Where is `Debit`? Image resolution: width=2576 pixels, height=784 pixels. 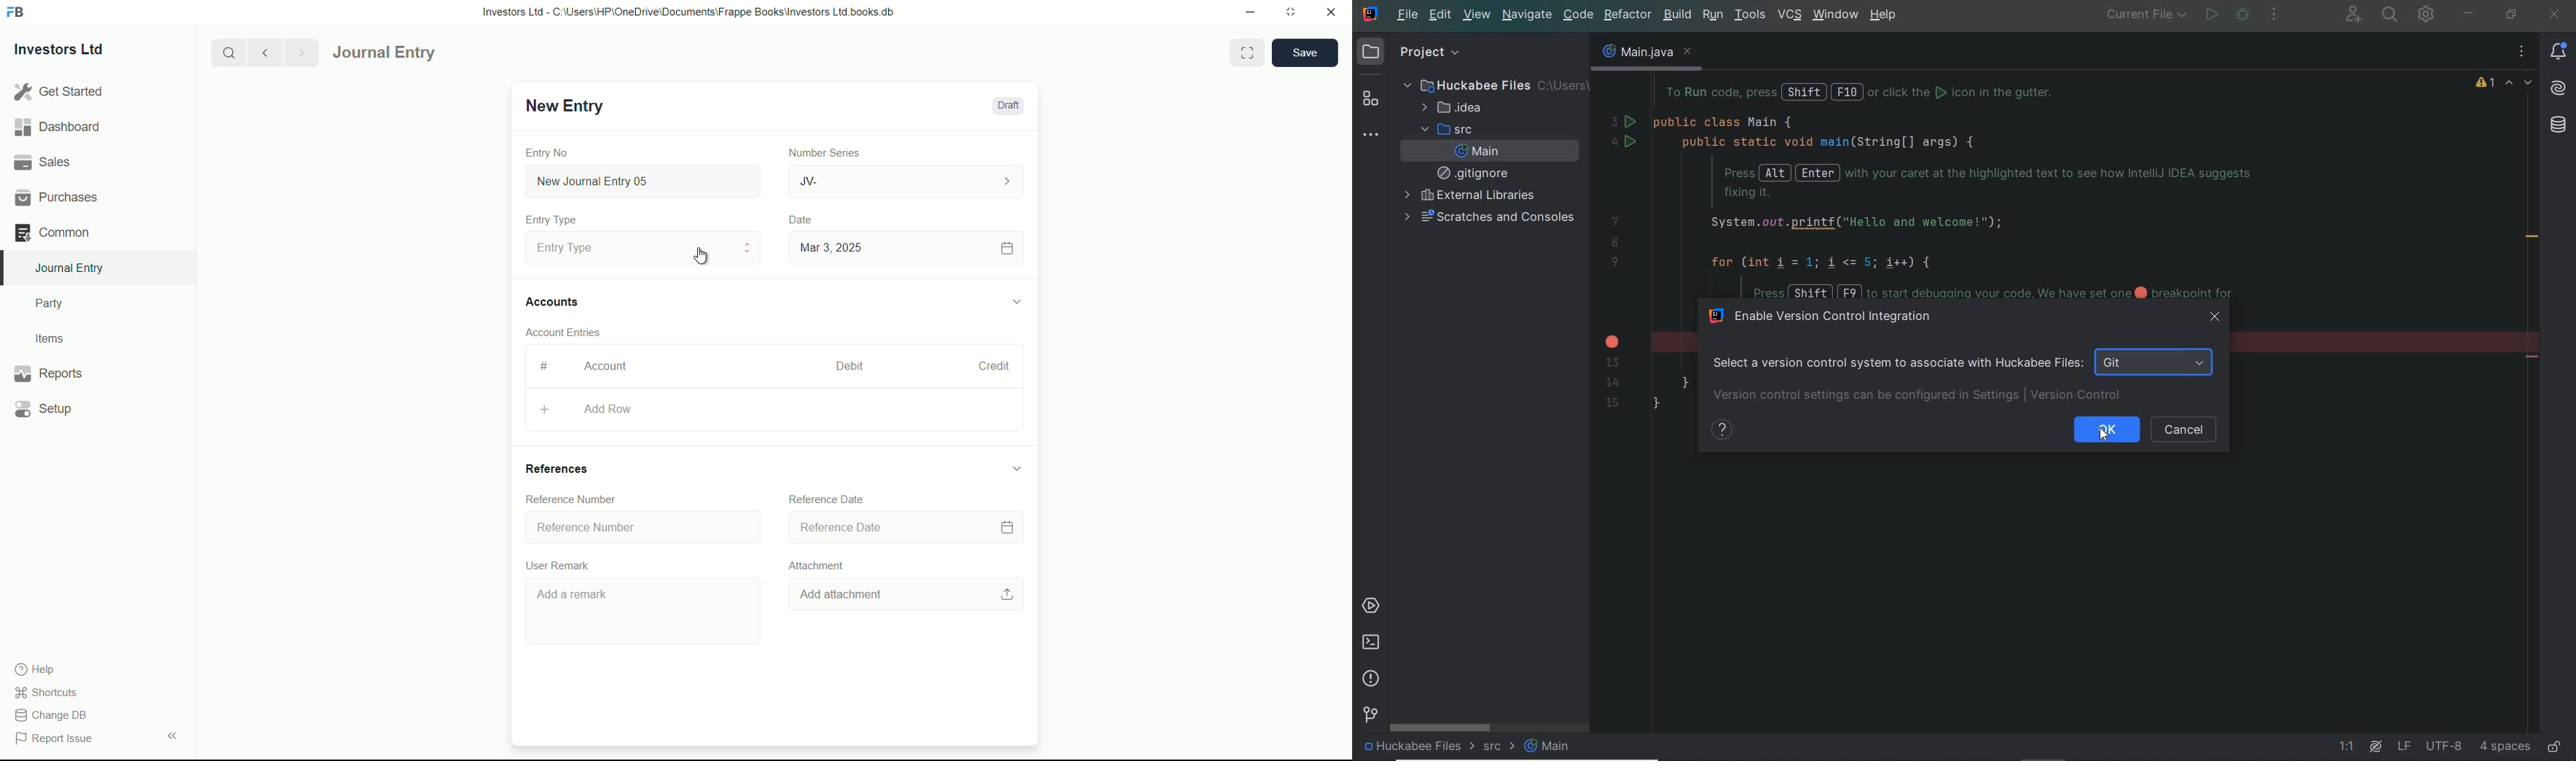
Debit is located at coordinates (844, 366).